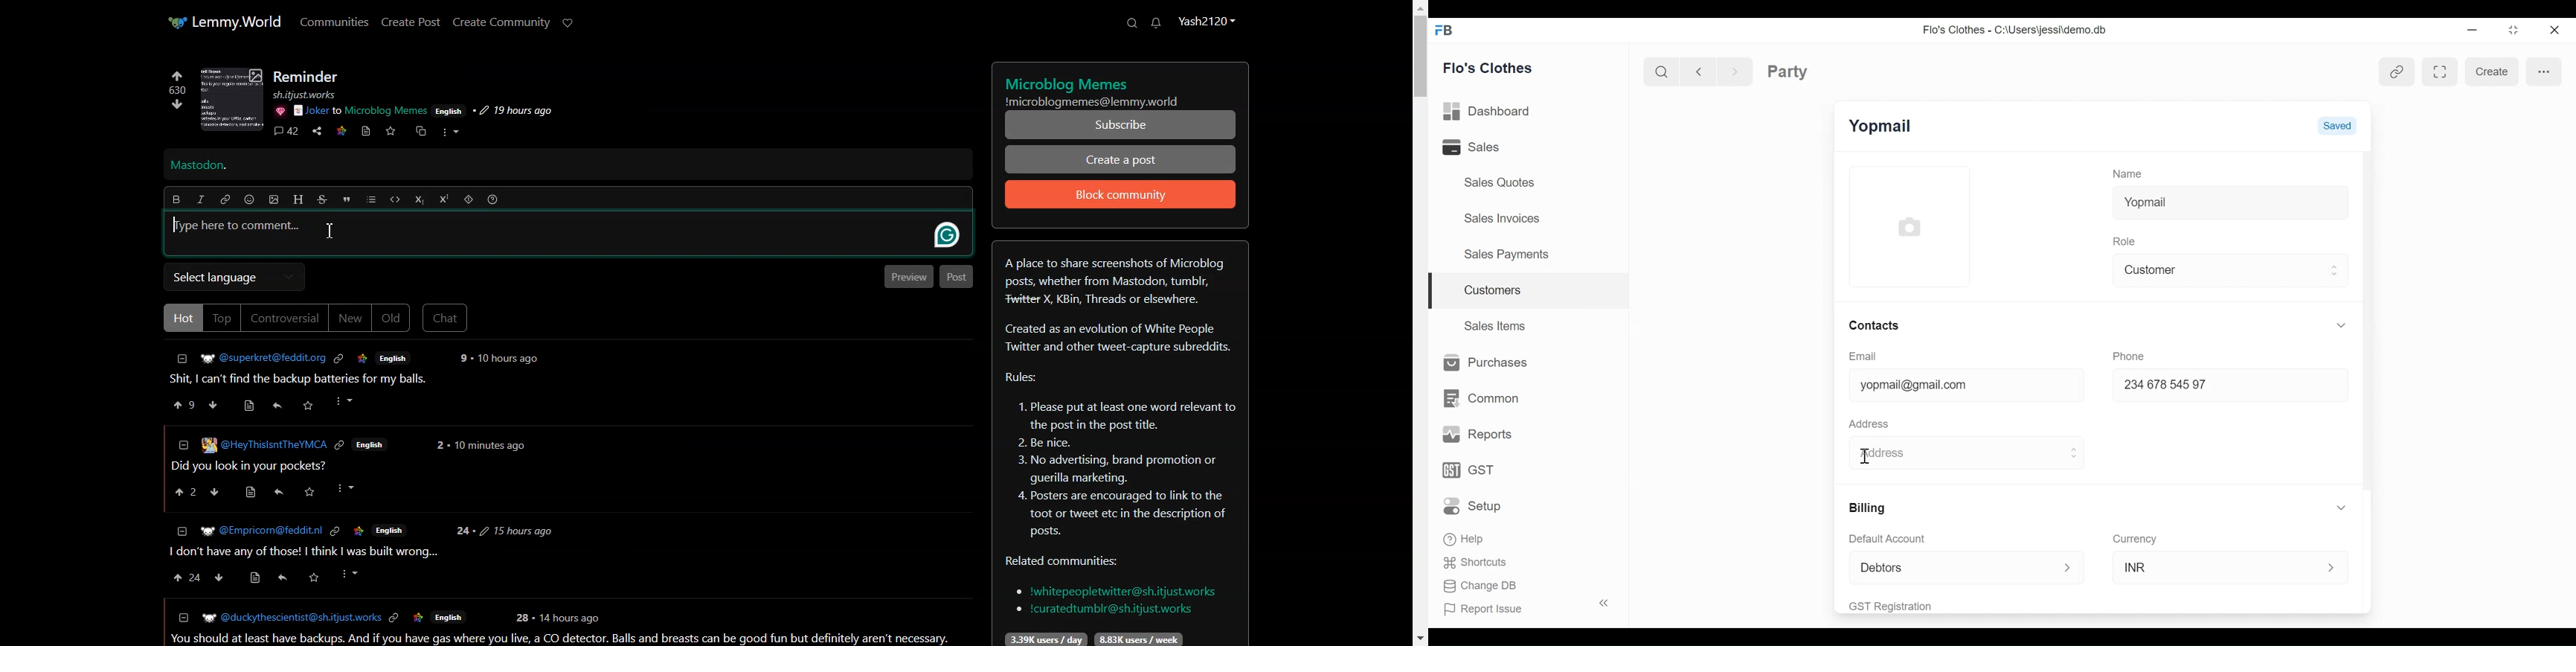 The height and width of the screenshot is (672, 2576). I want to click on Navigate back, so click(1697, 71).